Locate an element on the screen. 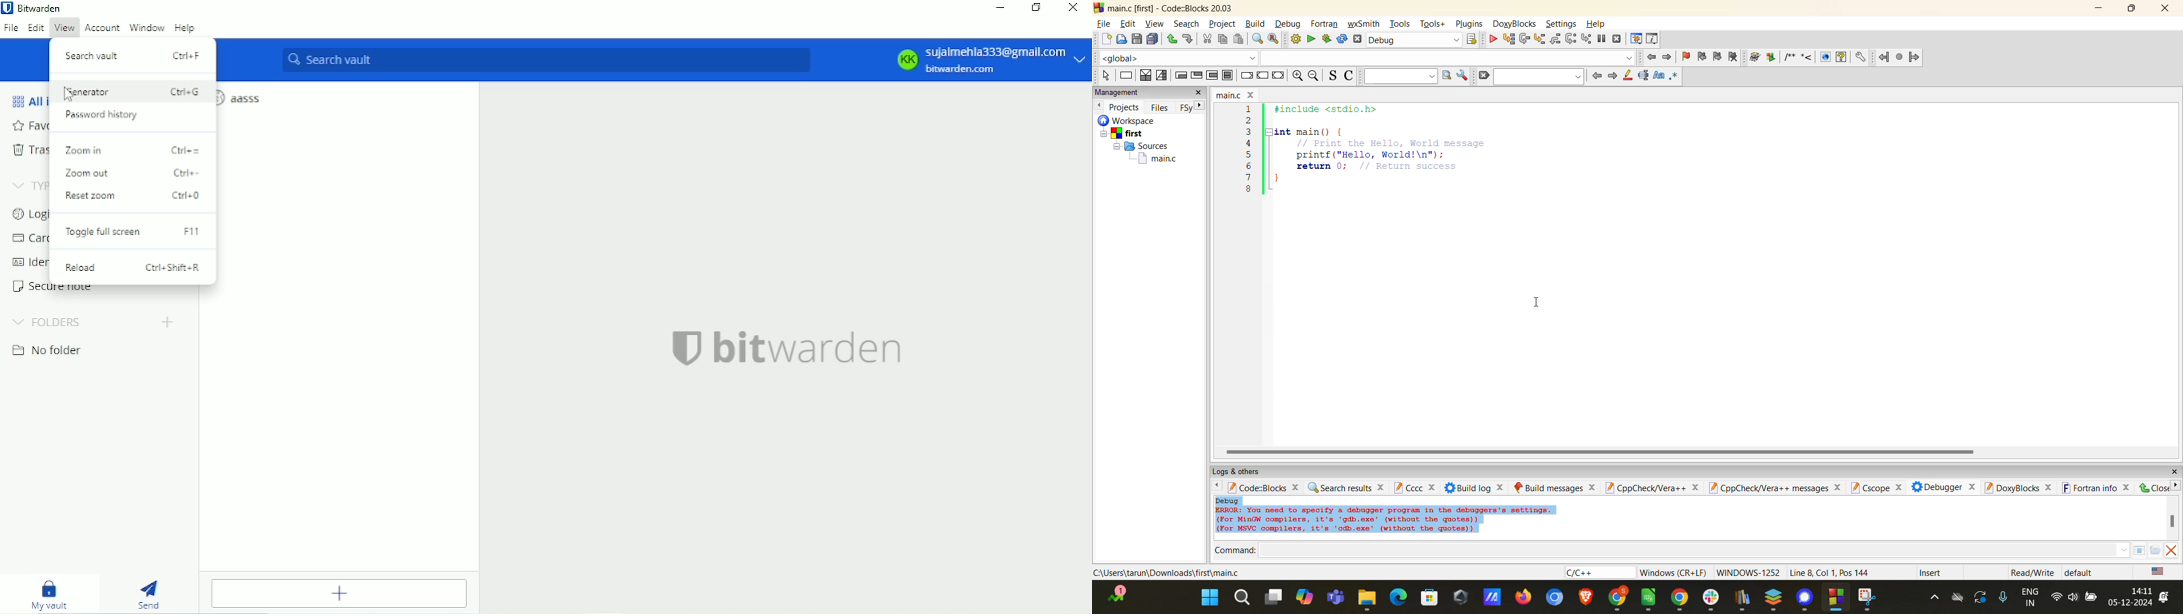 This screenshot has width=2184, height=616. internet is located at coordinates (2056, 599).